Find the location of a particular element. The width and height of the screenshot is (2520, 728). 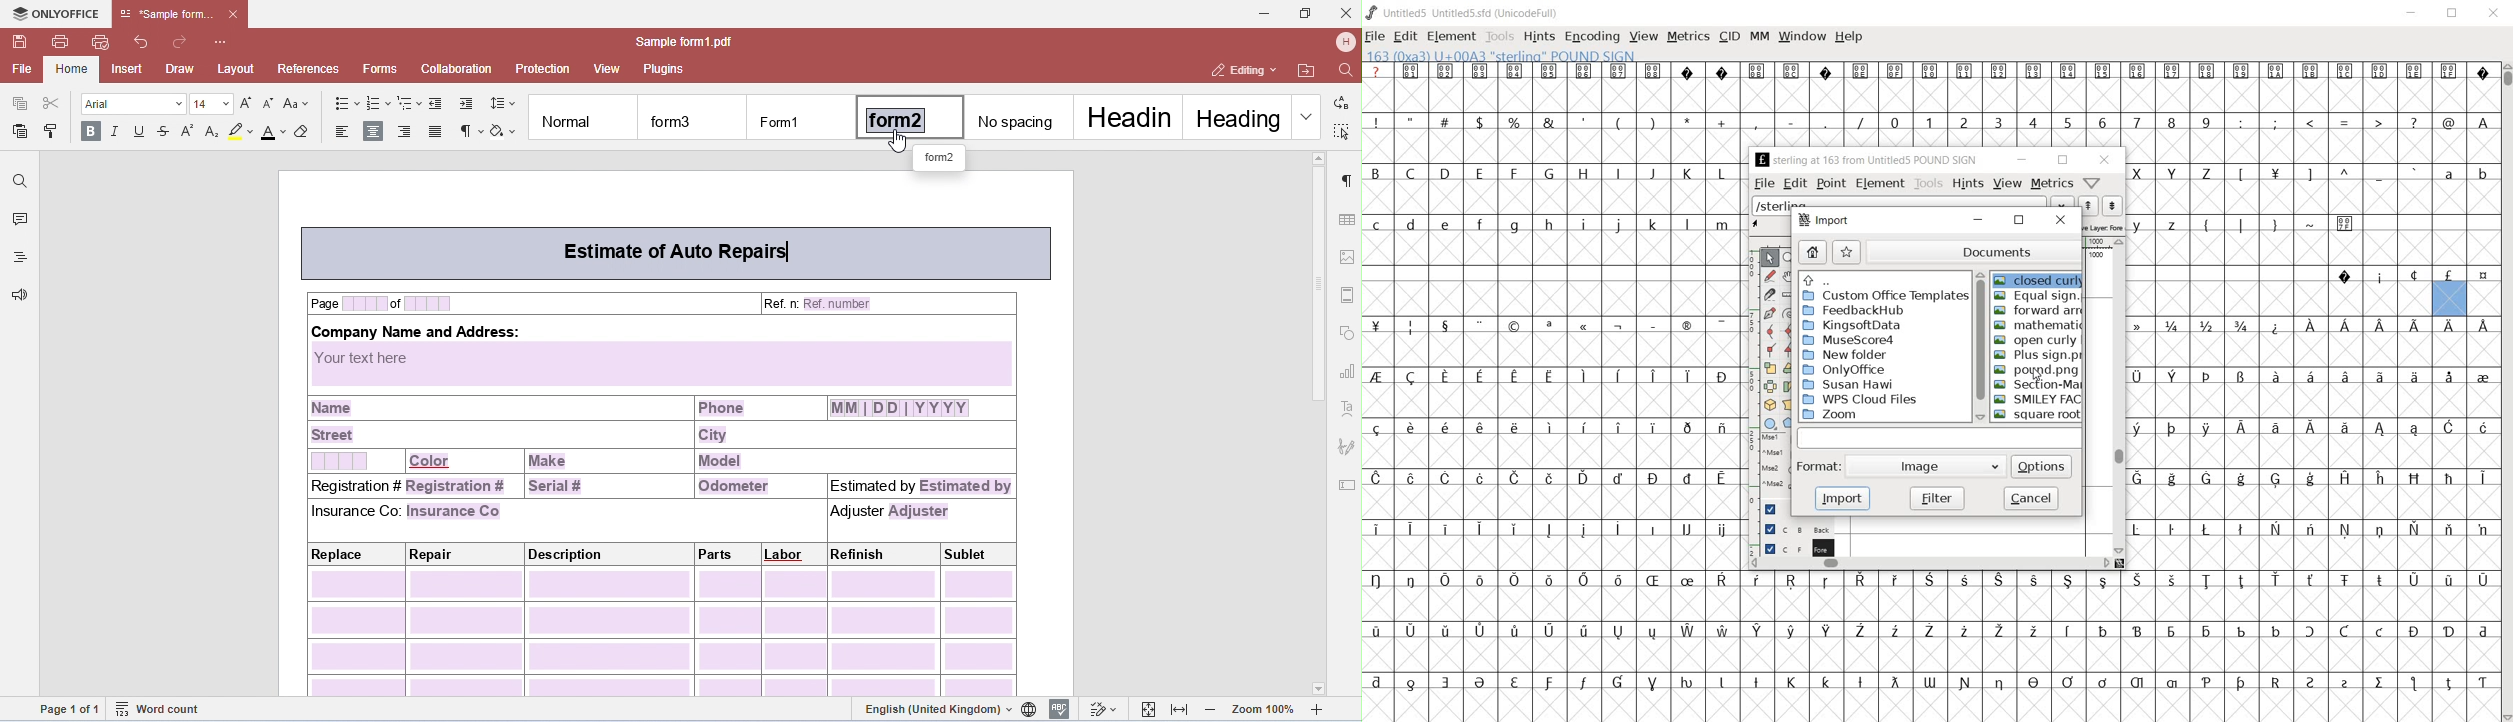

 is located at coordinates (2381, 324).